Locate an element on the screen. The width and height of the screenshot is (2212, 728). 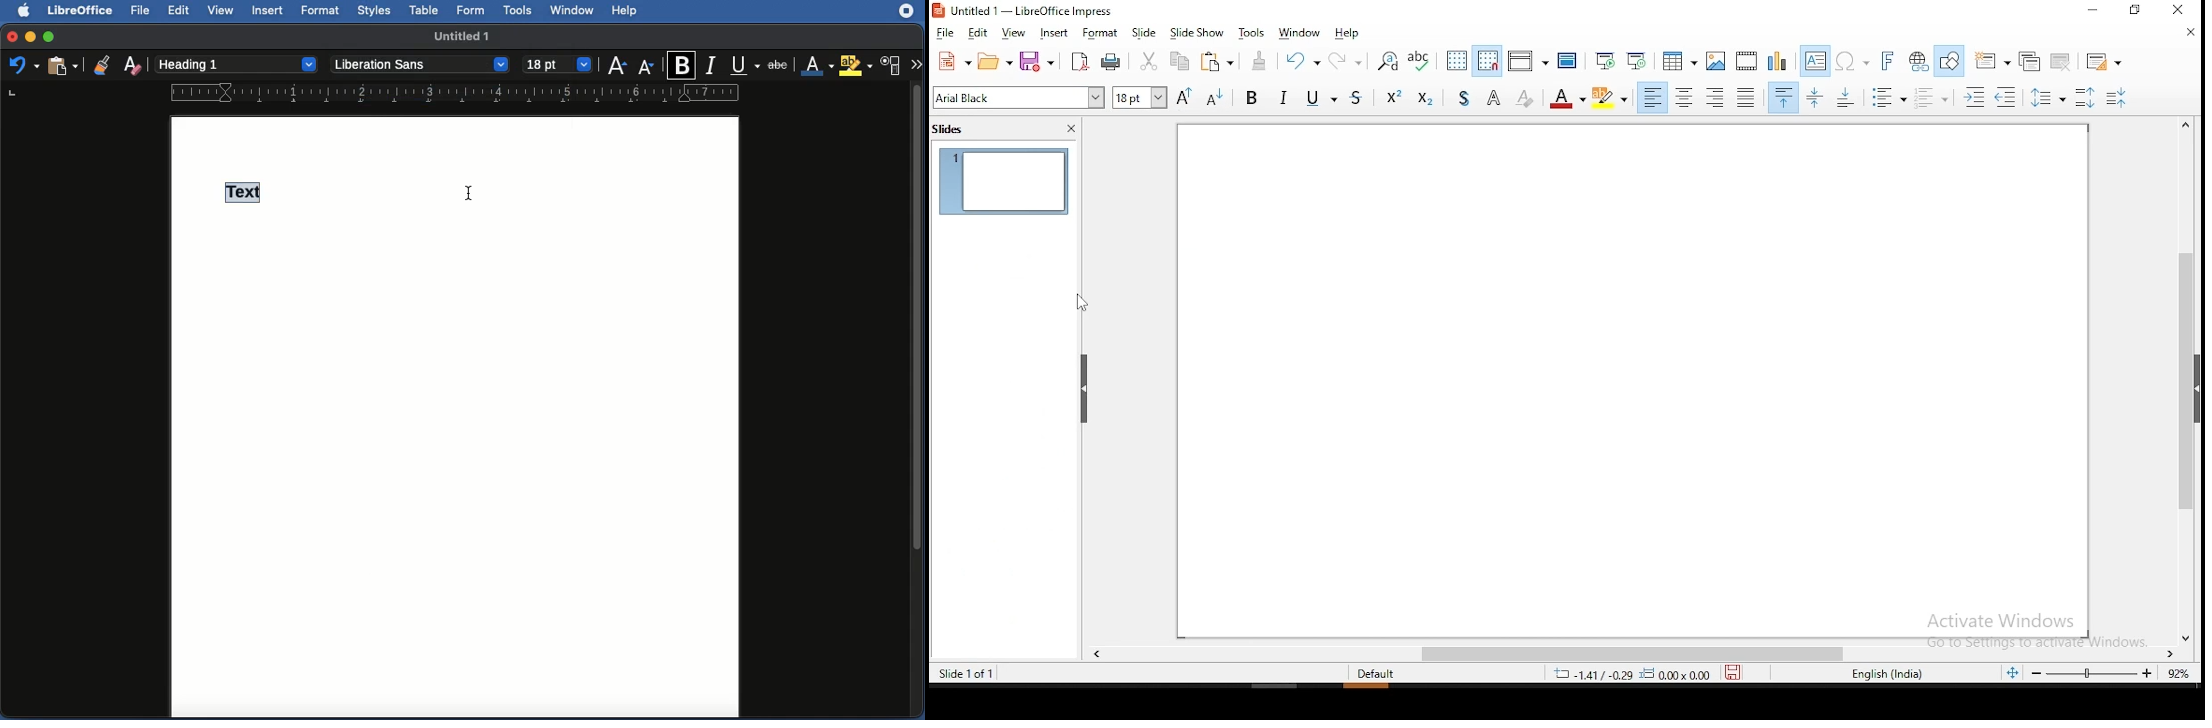
LibreOffice is located at coordinates (81, 11).